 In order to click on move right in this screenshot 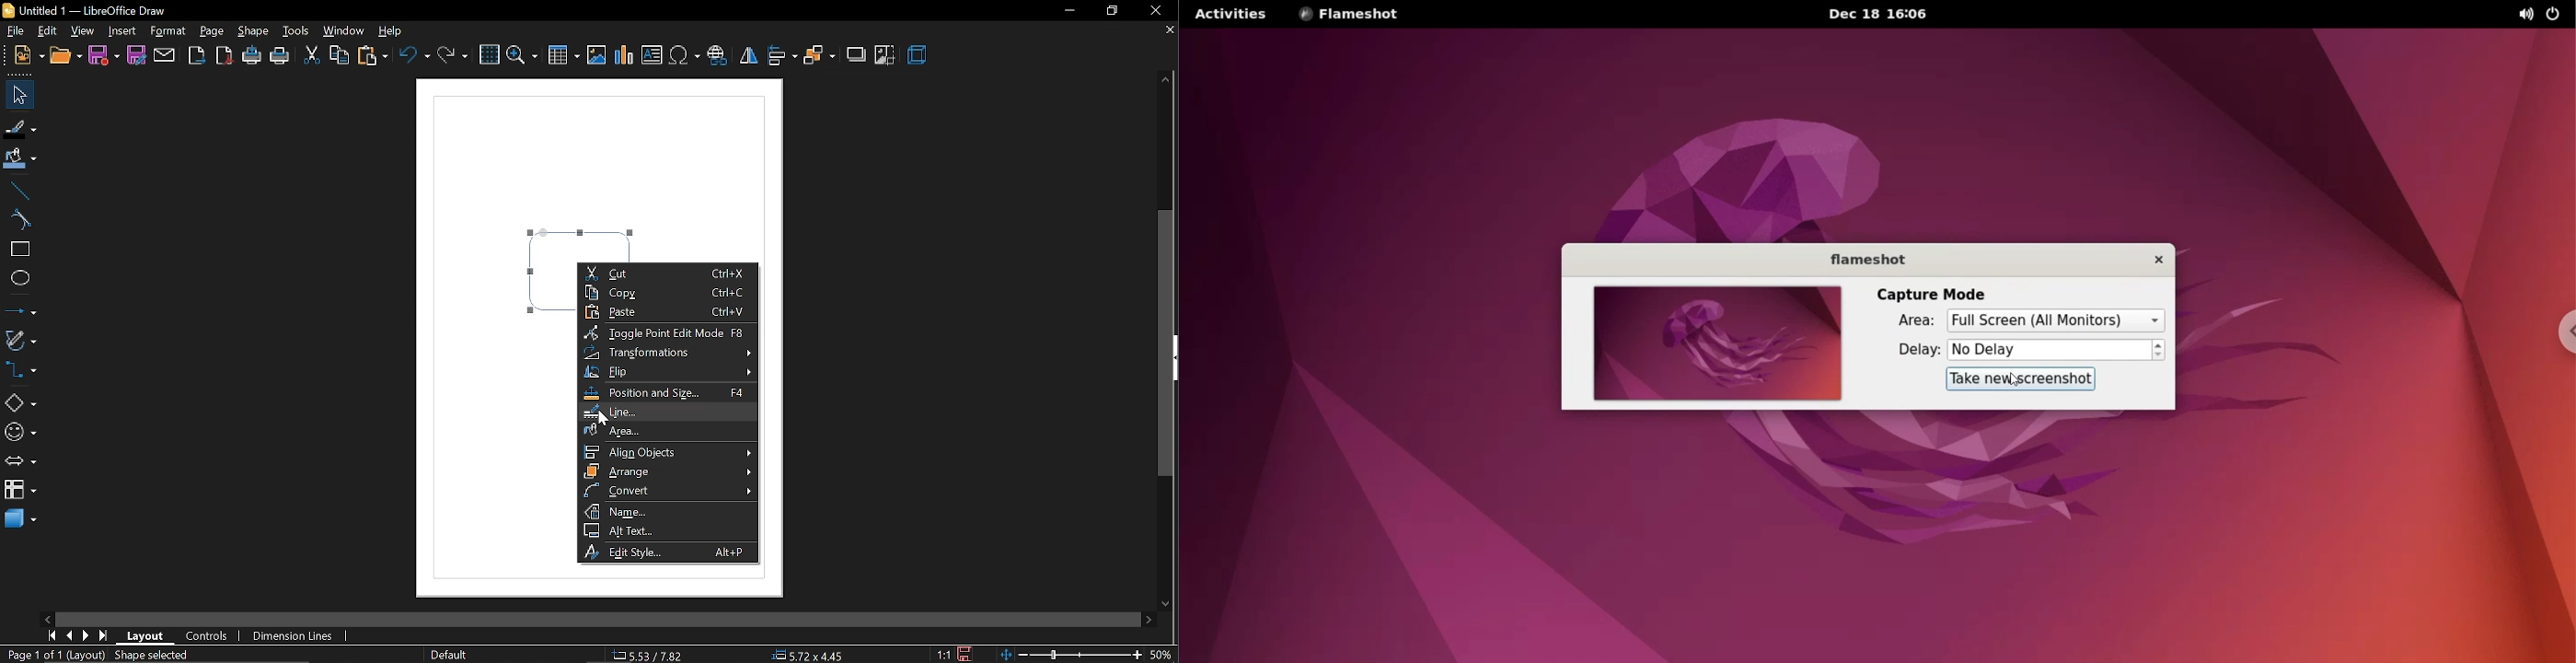, I will do `click(1149, 618)`.